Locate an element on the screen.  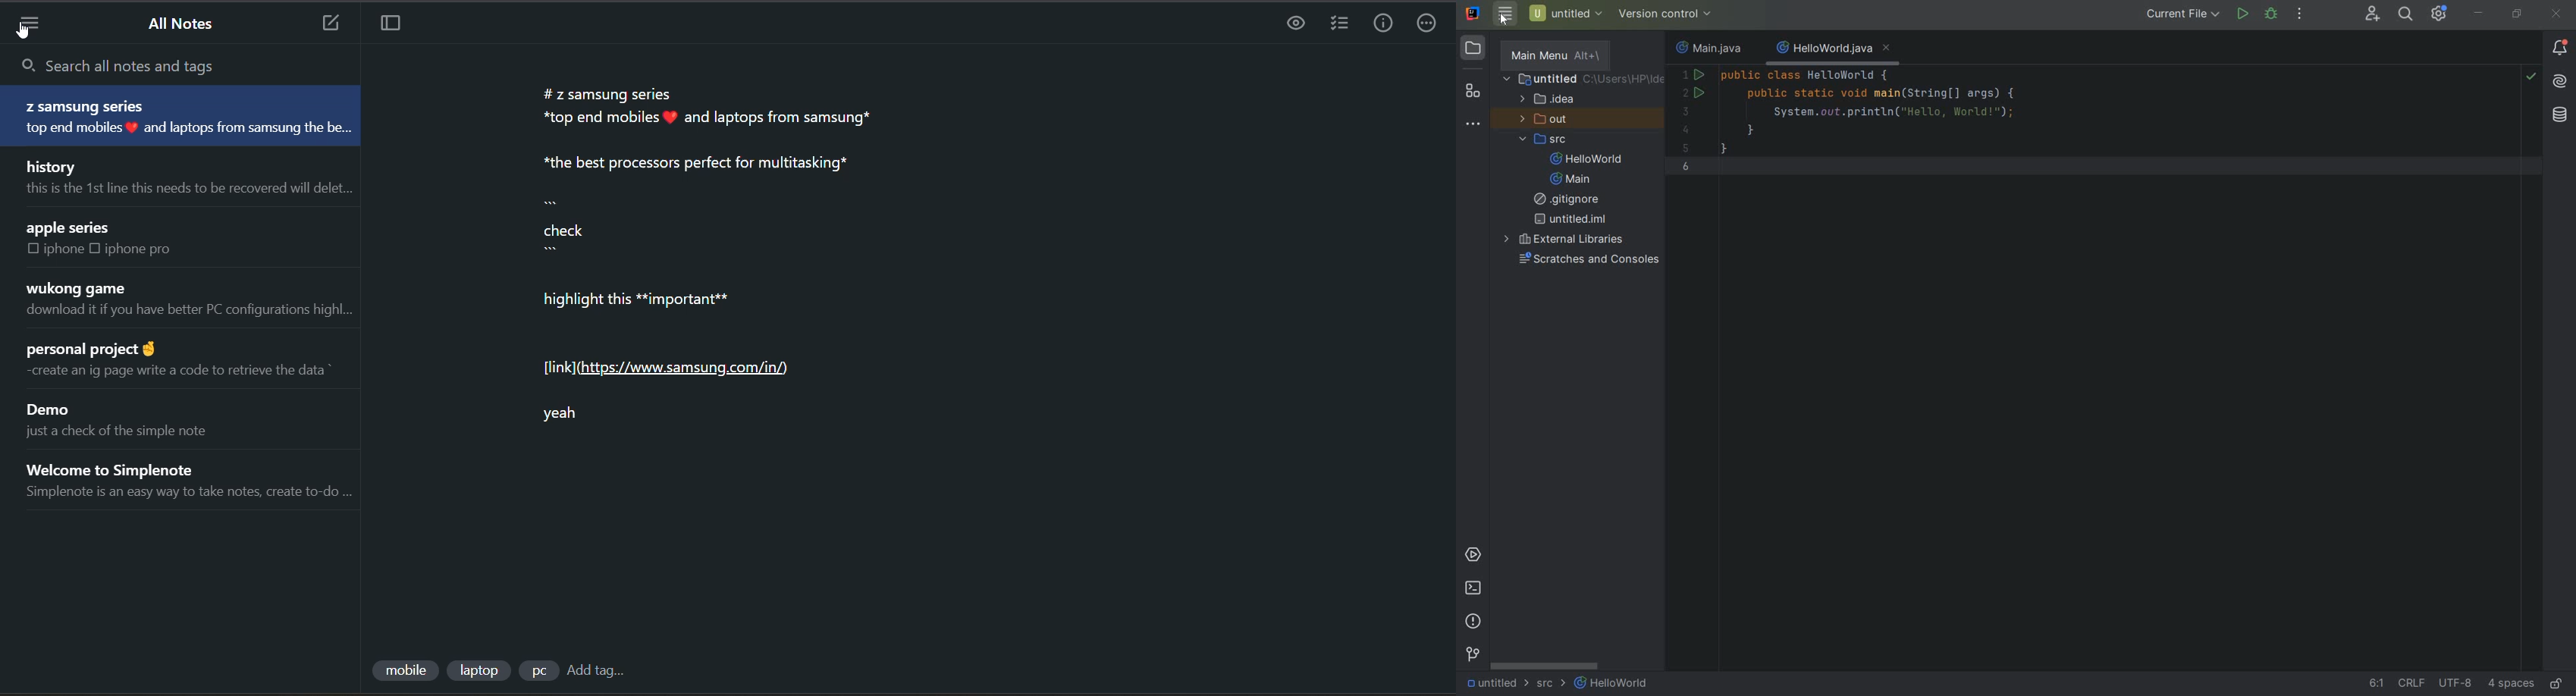
menu is located at coordinates (39, 26).